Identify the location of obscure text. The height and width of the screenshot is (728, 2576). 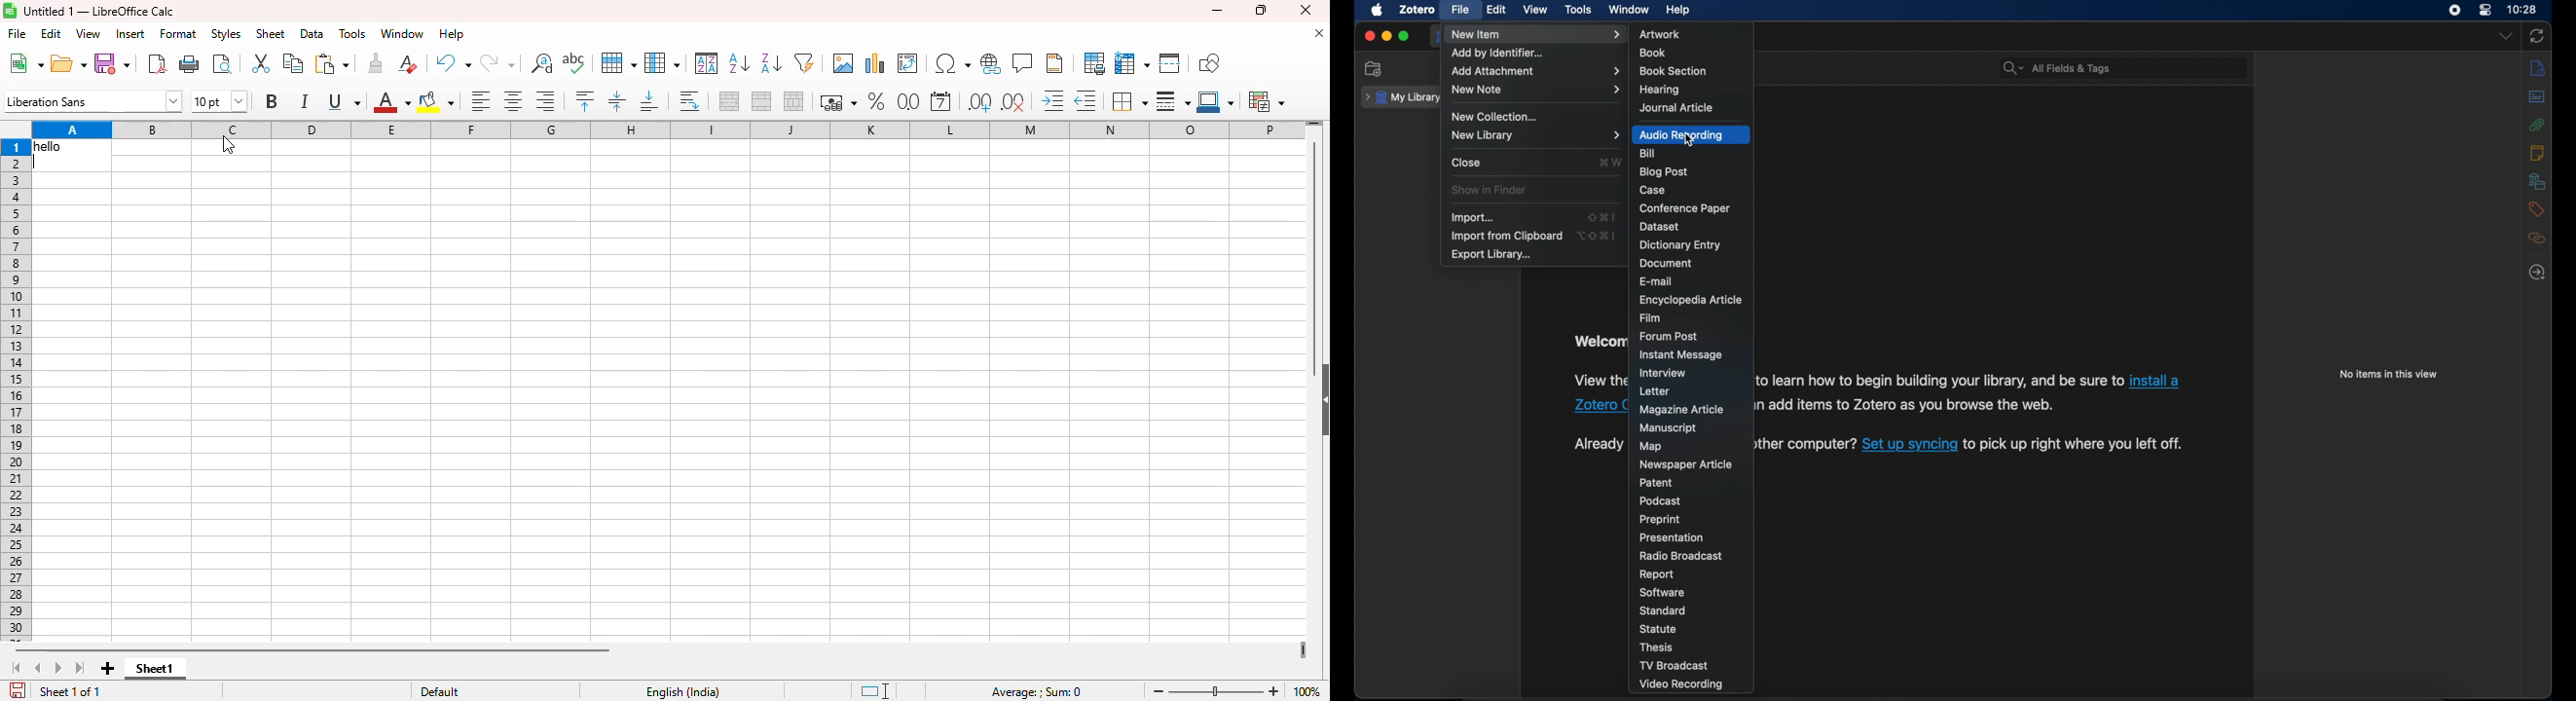
(1598, 444).